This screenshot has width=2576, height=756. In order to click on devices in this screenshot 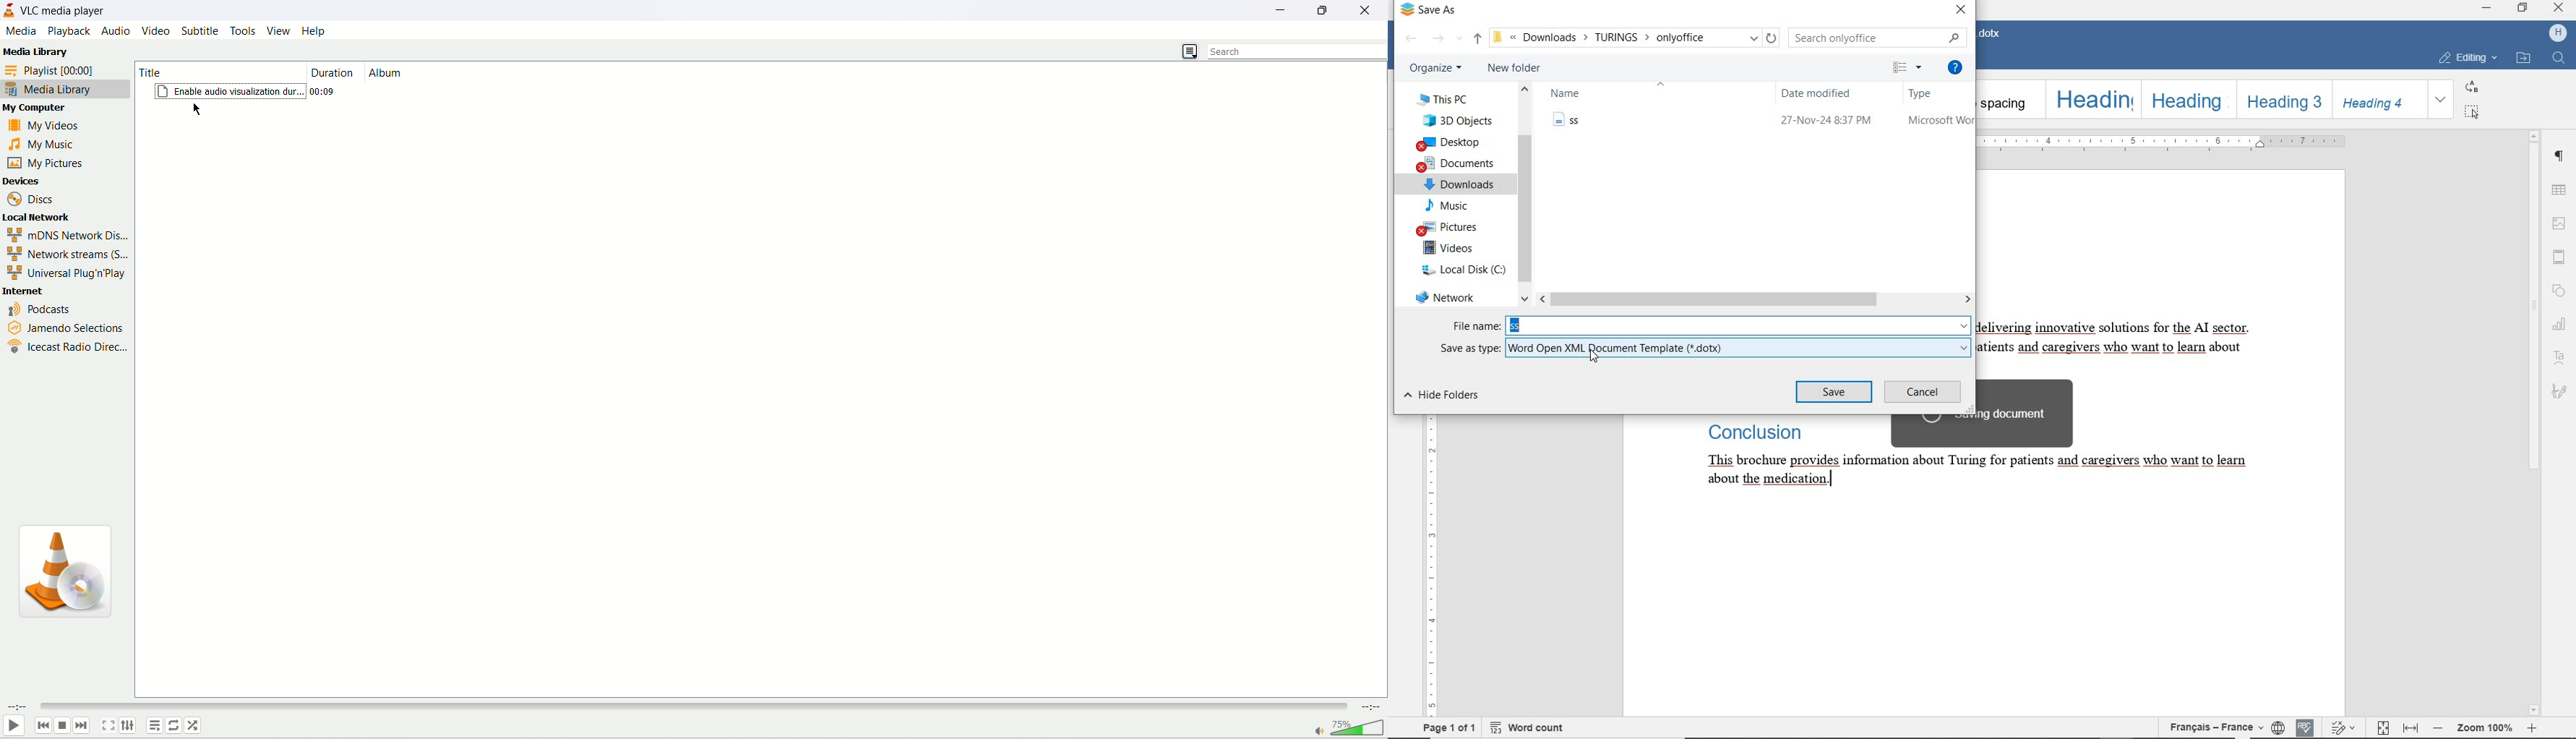, I will do `click(51, 180)`.